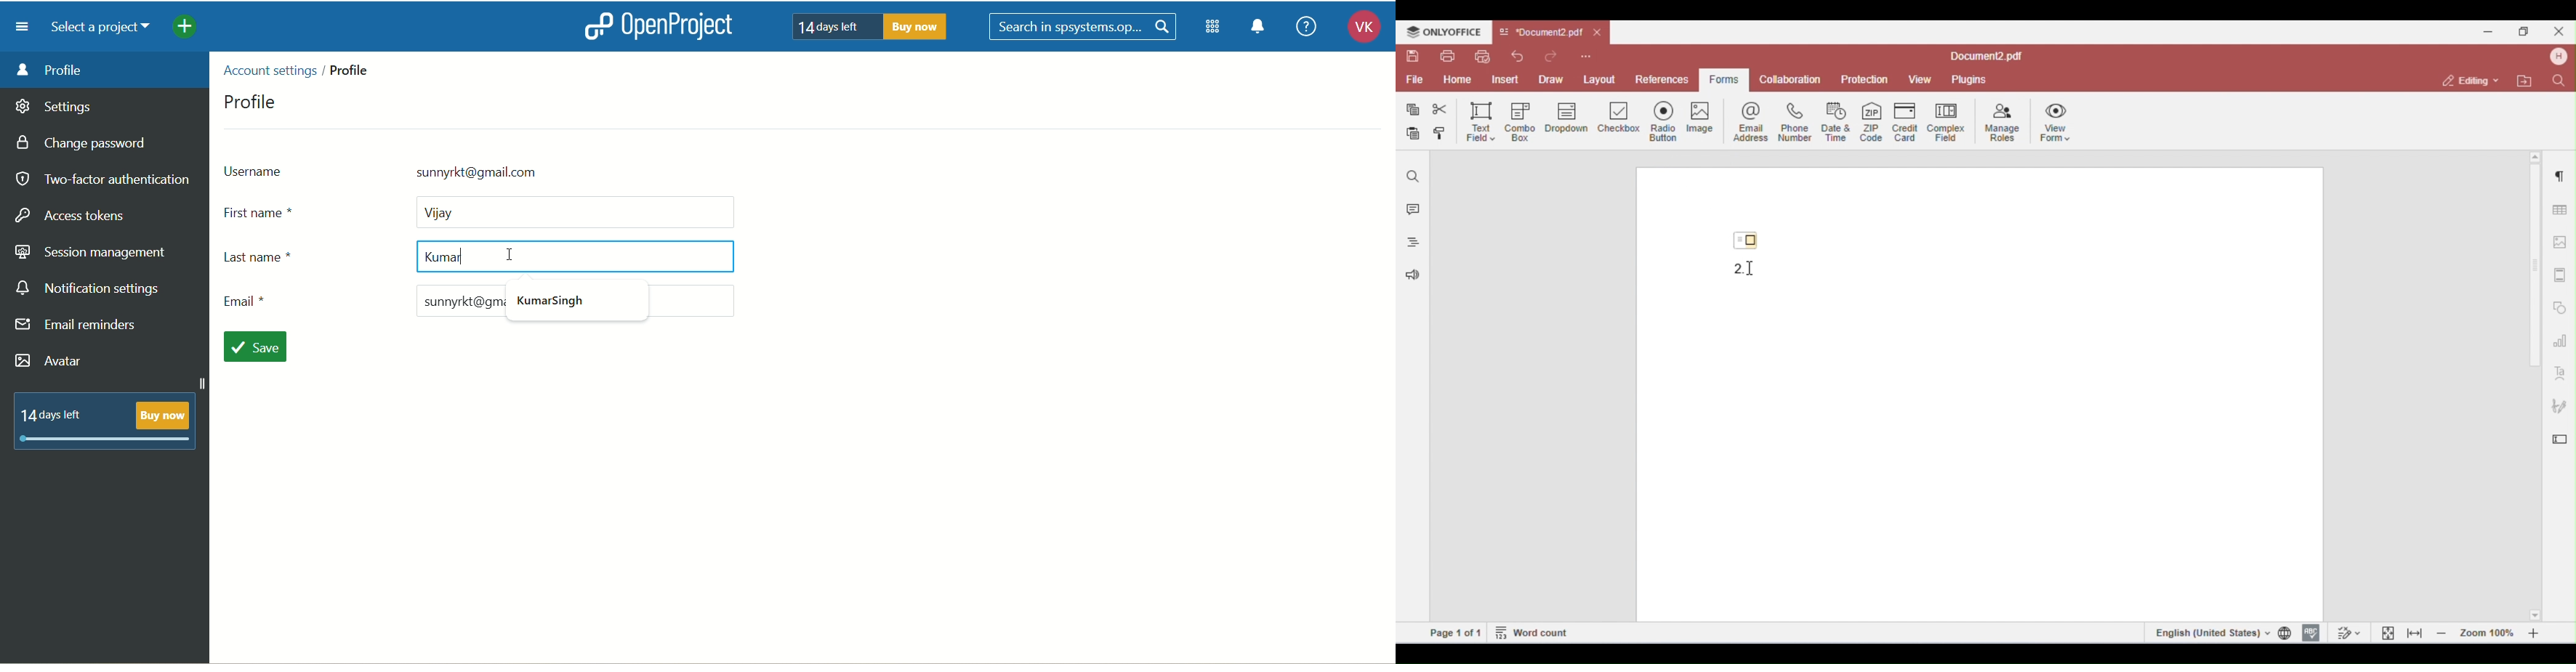  I want to click on location, so click(302, 68).